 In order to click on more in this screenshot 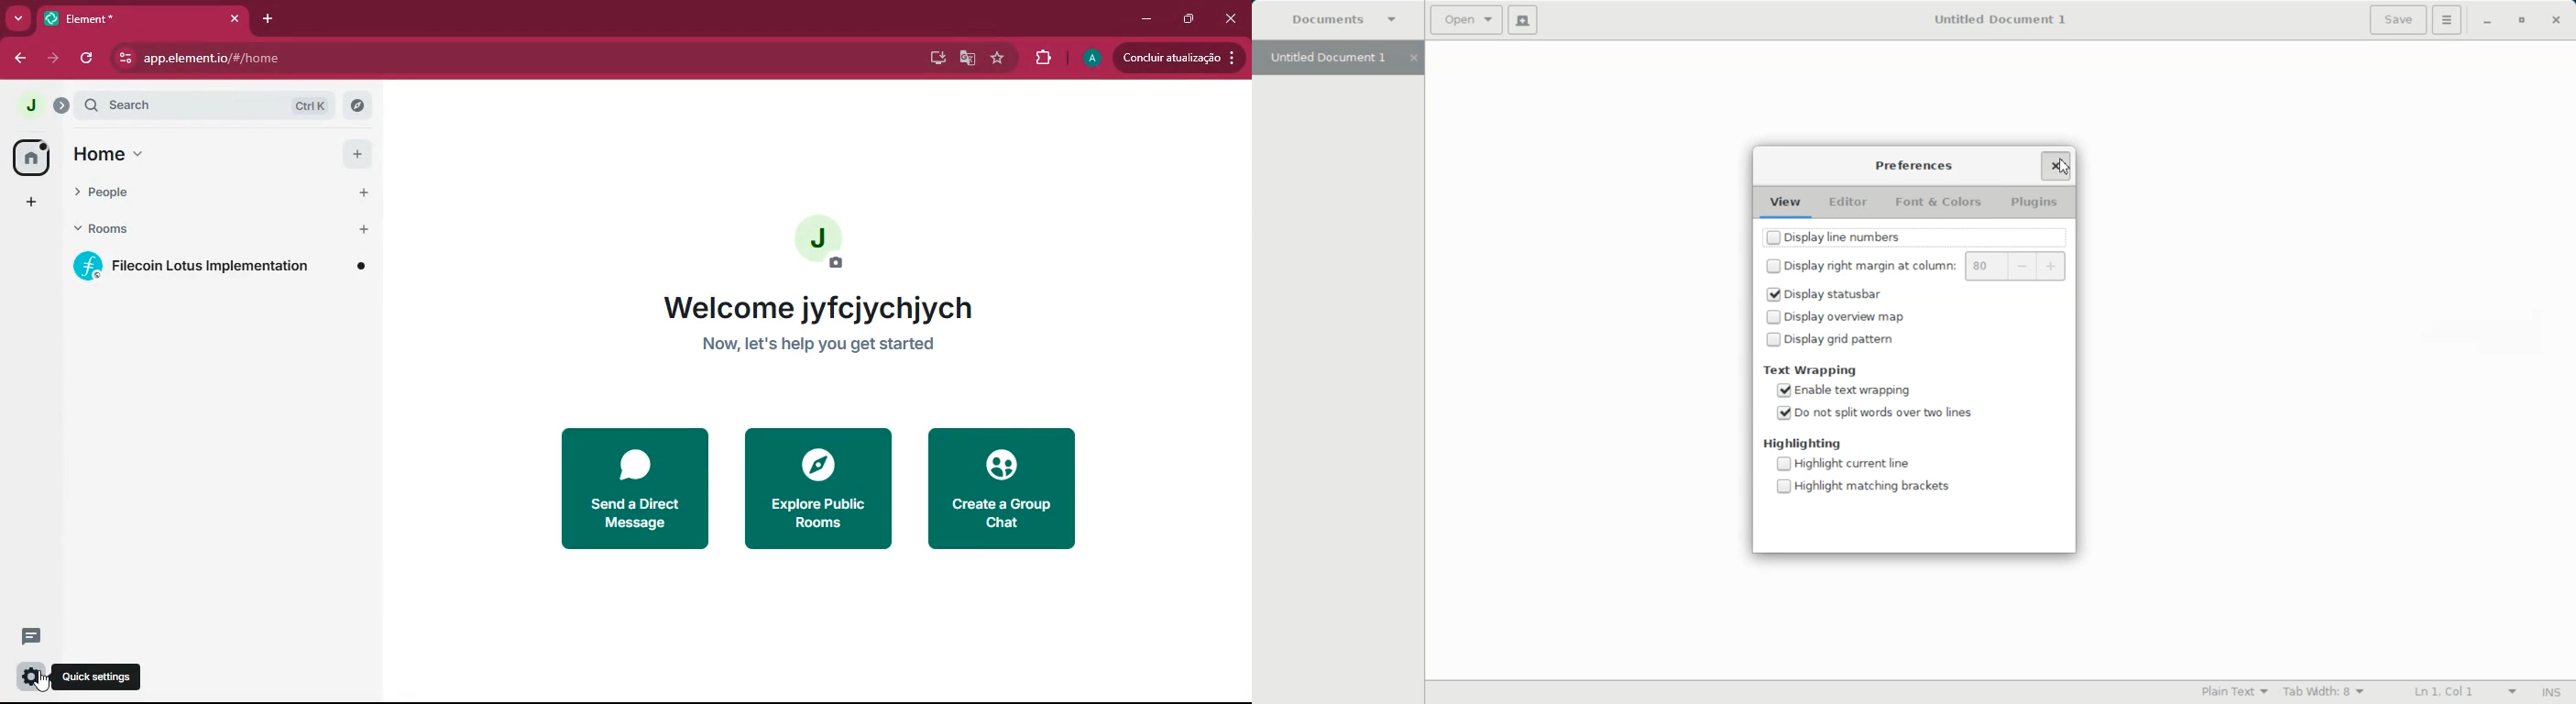, I will do `click(18, 19)`.